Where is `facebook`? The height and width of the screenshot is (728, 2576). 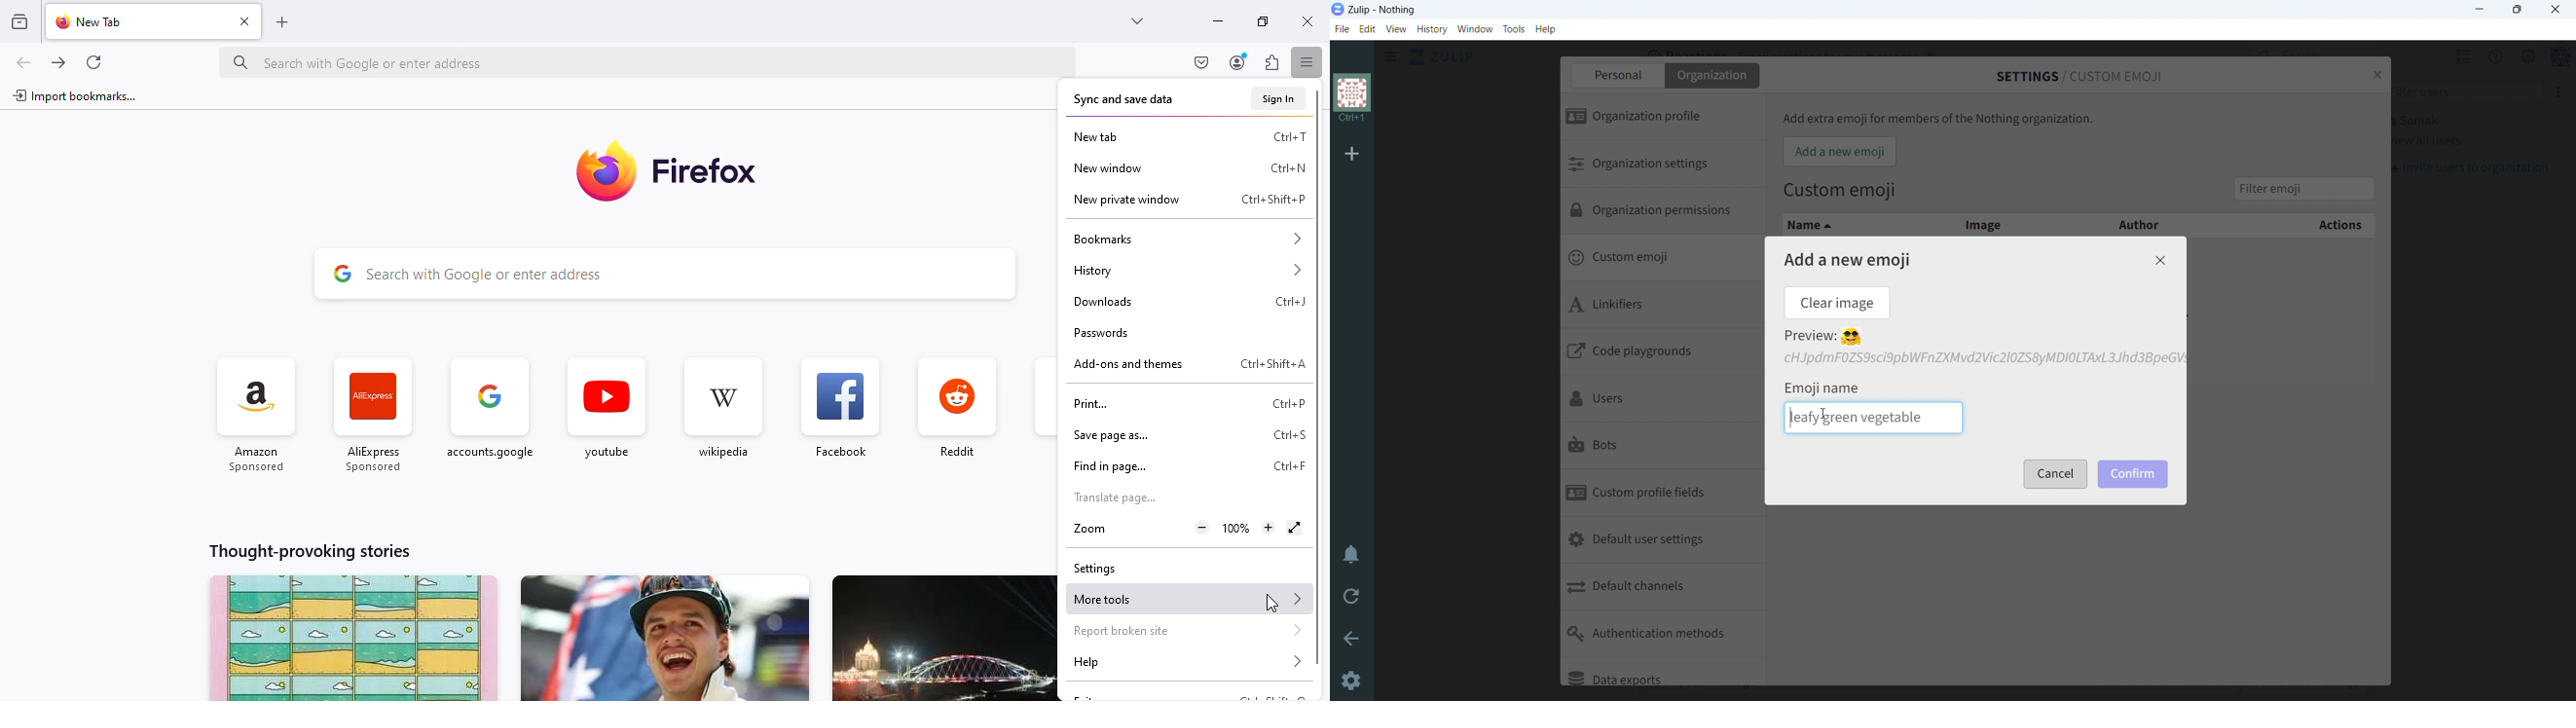 facebook is located at coordinates (839, 409).